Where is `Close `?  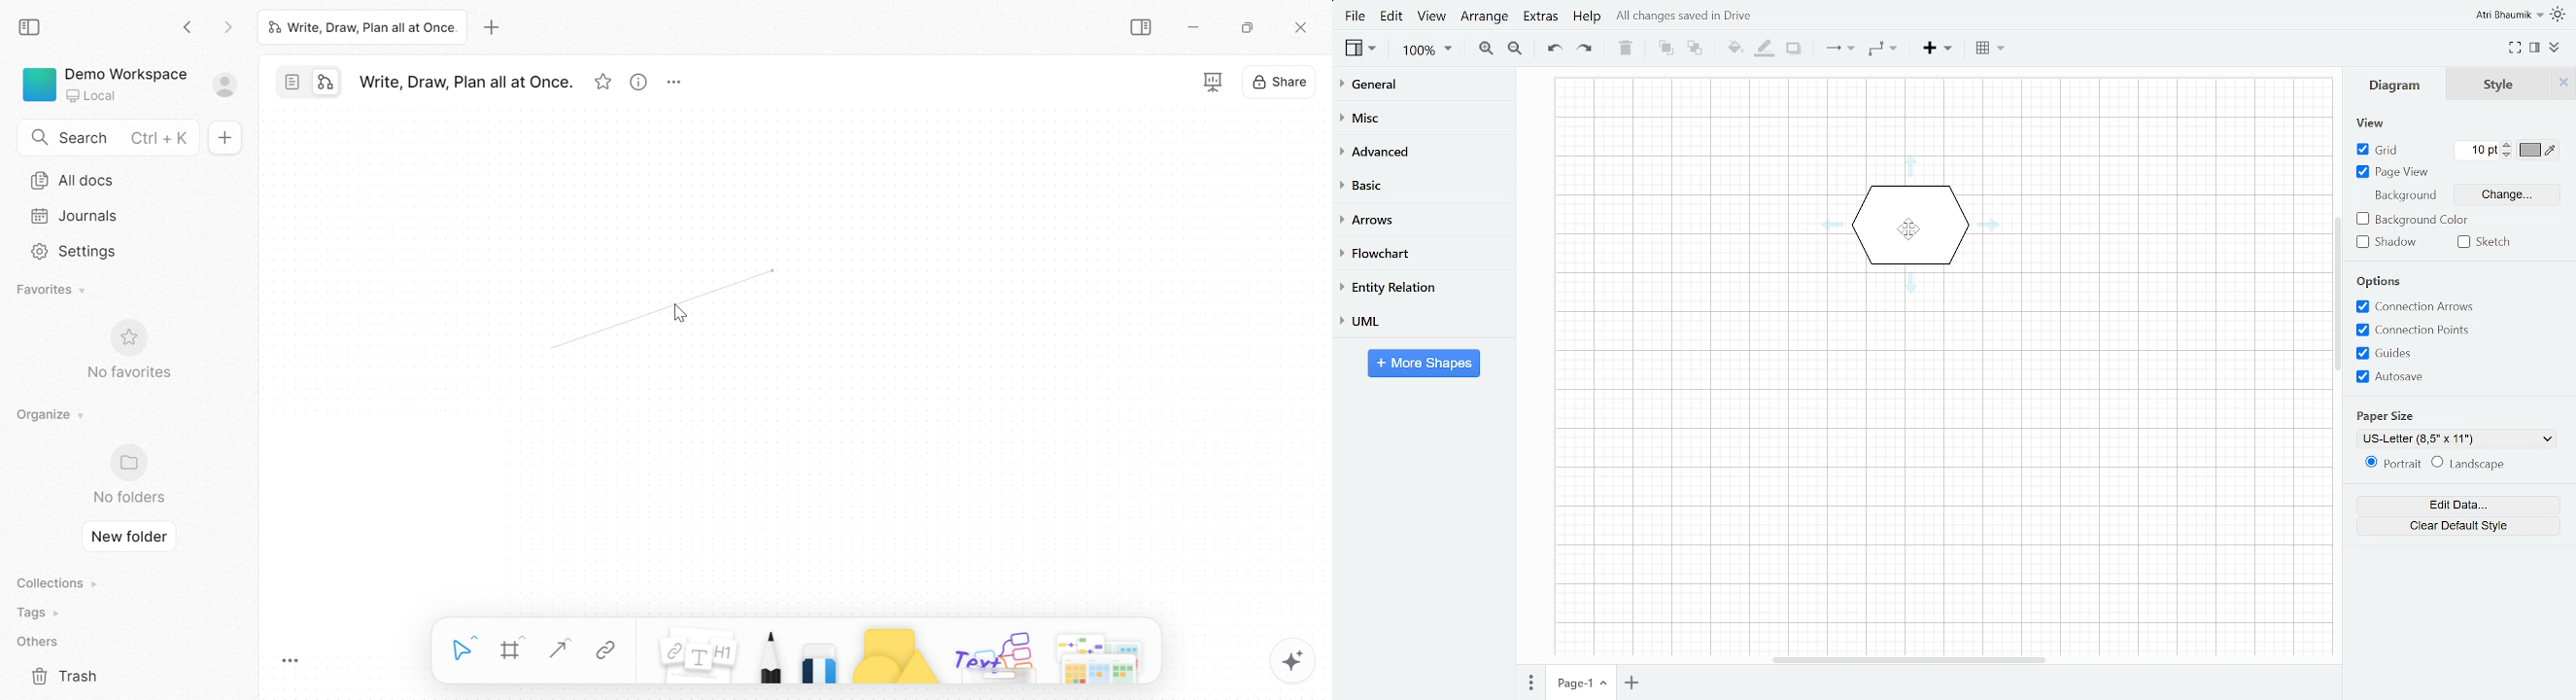 Close  is located at coordinates (2563, 84).